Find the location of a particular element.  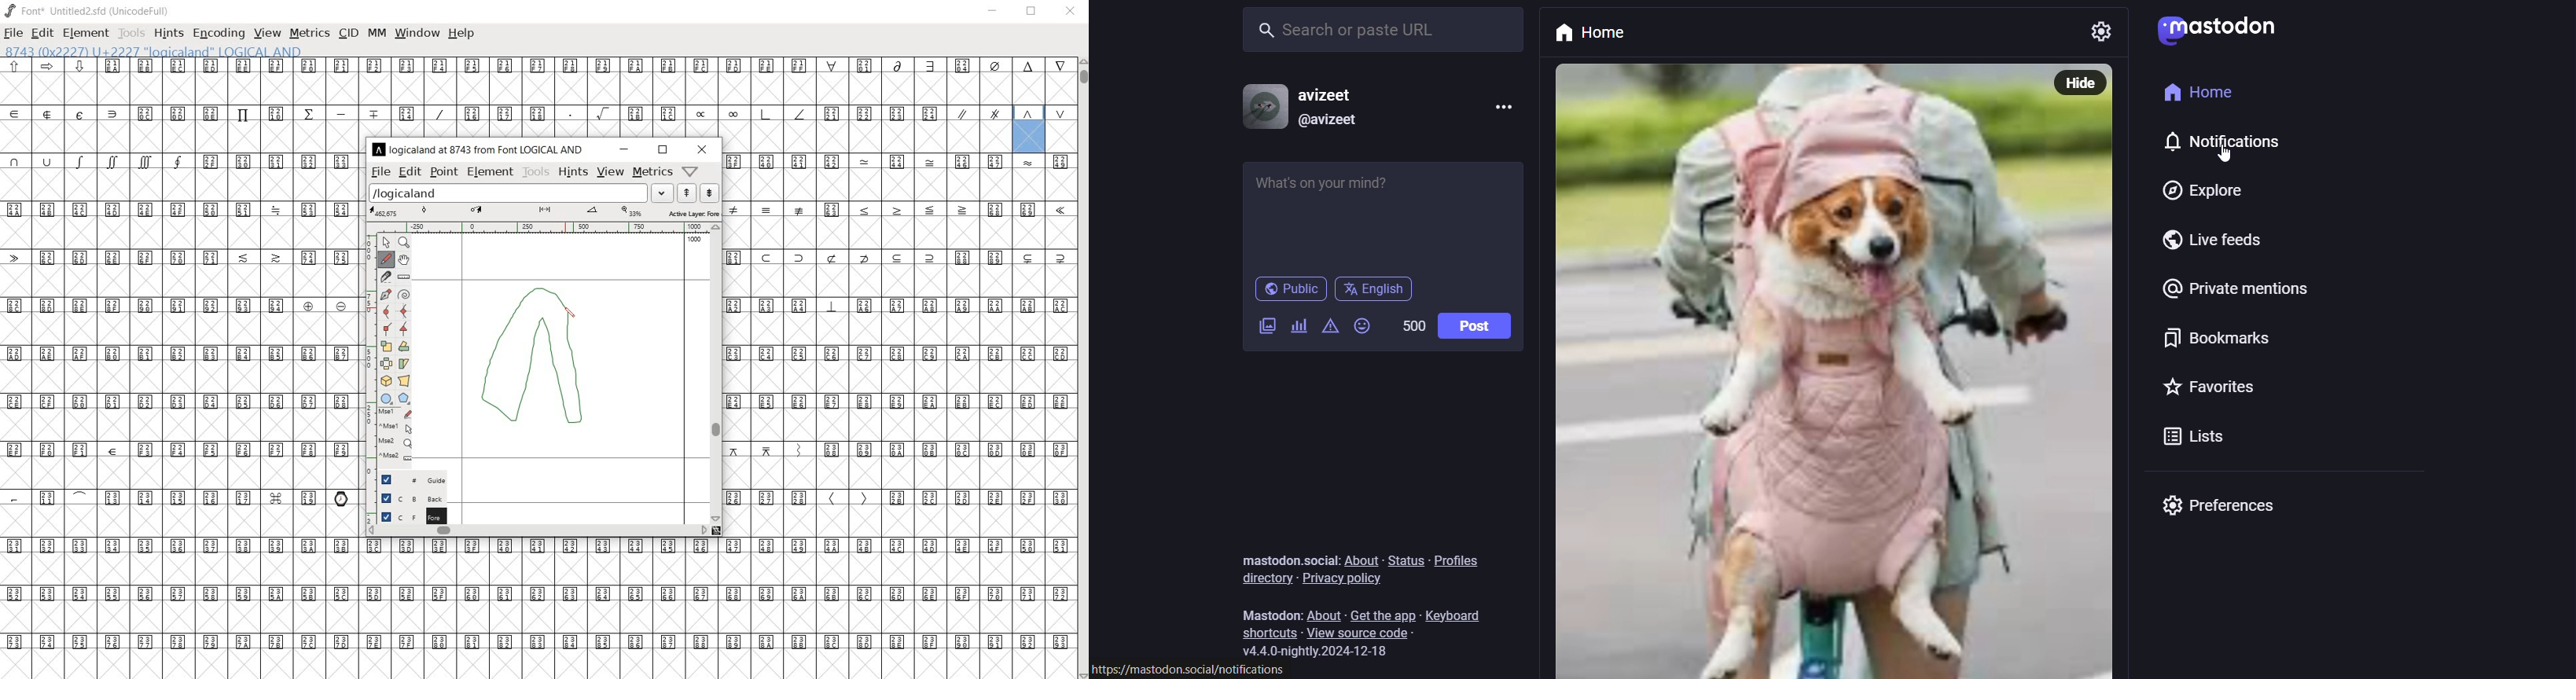

Add a corner point is located at coordinates (386, 328).